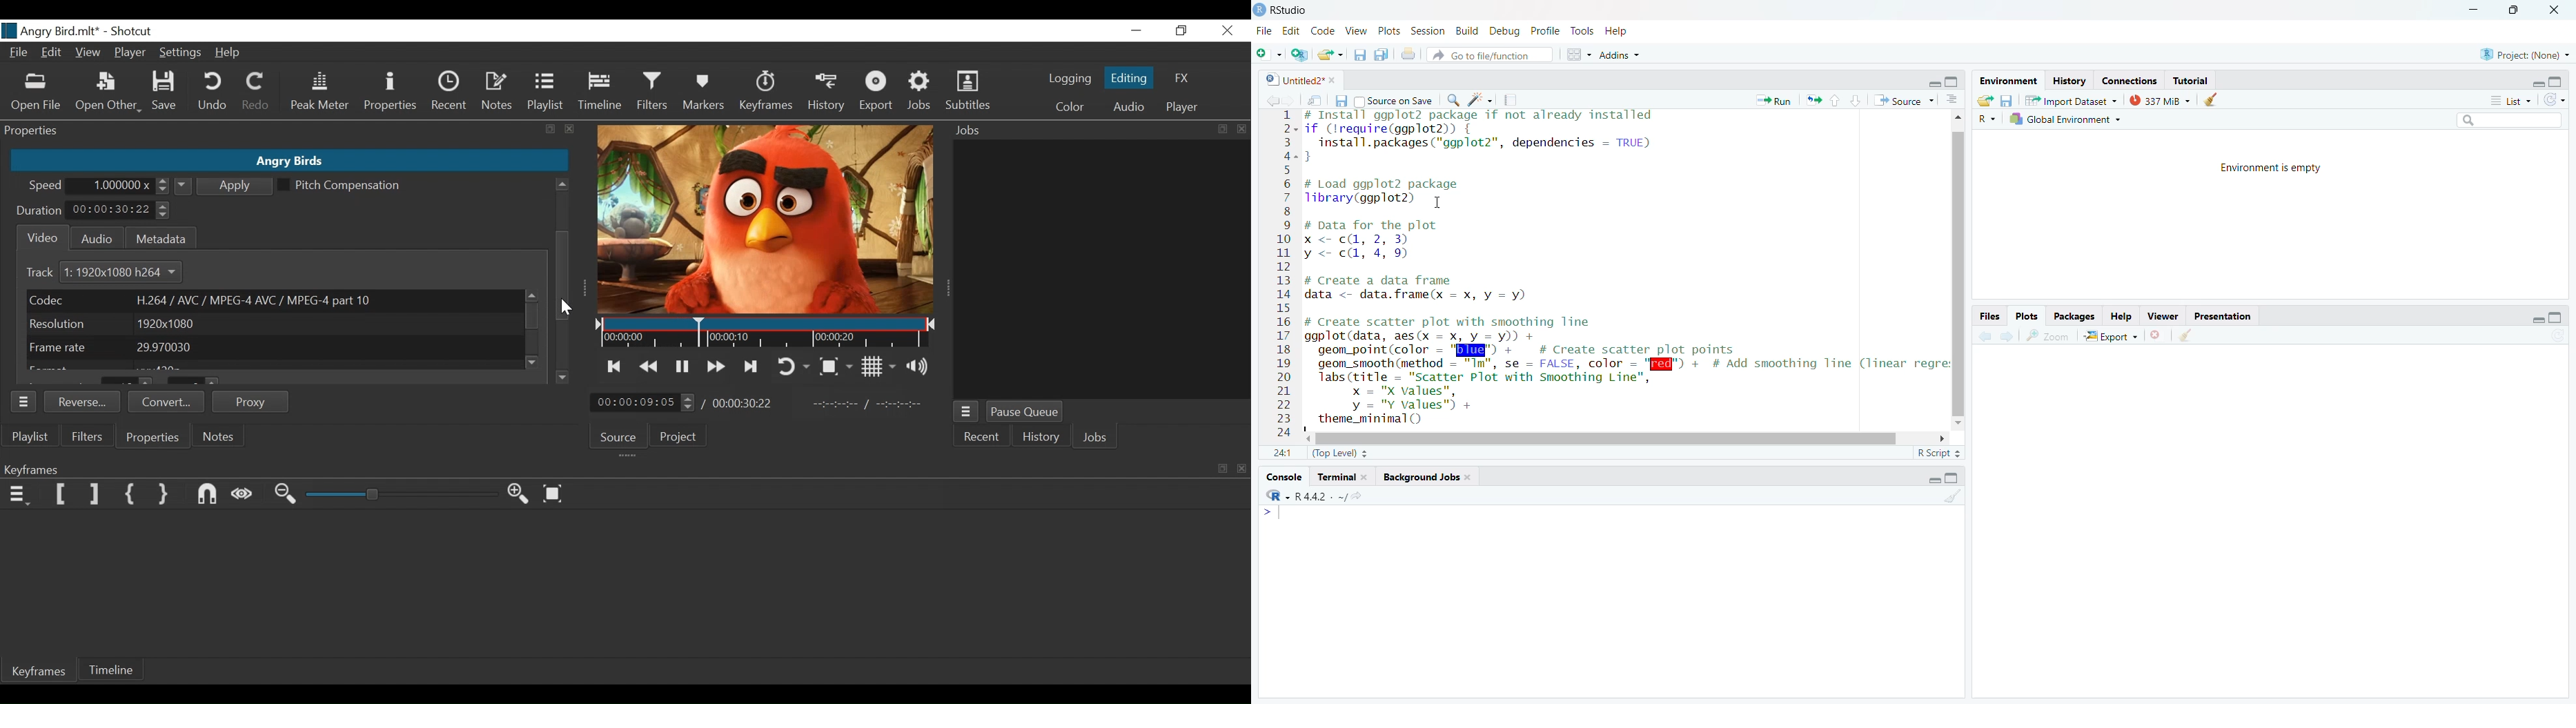 This screenshot has height=728, width=2576. What do you see at coordinates (826, 93) in the screenshot?
I see `History` at bounding box center [826, 93].